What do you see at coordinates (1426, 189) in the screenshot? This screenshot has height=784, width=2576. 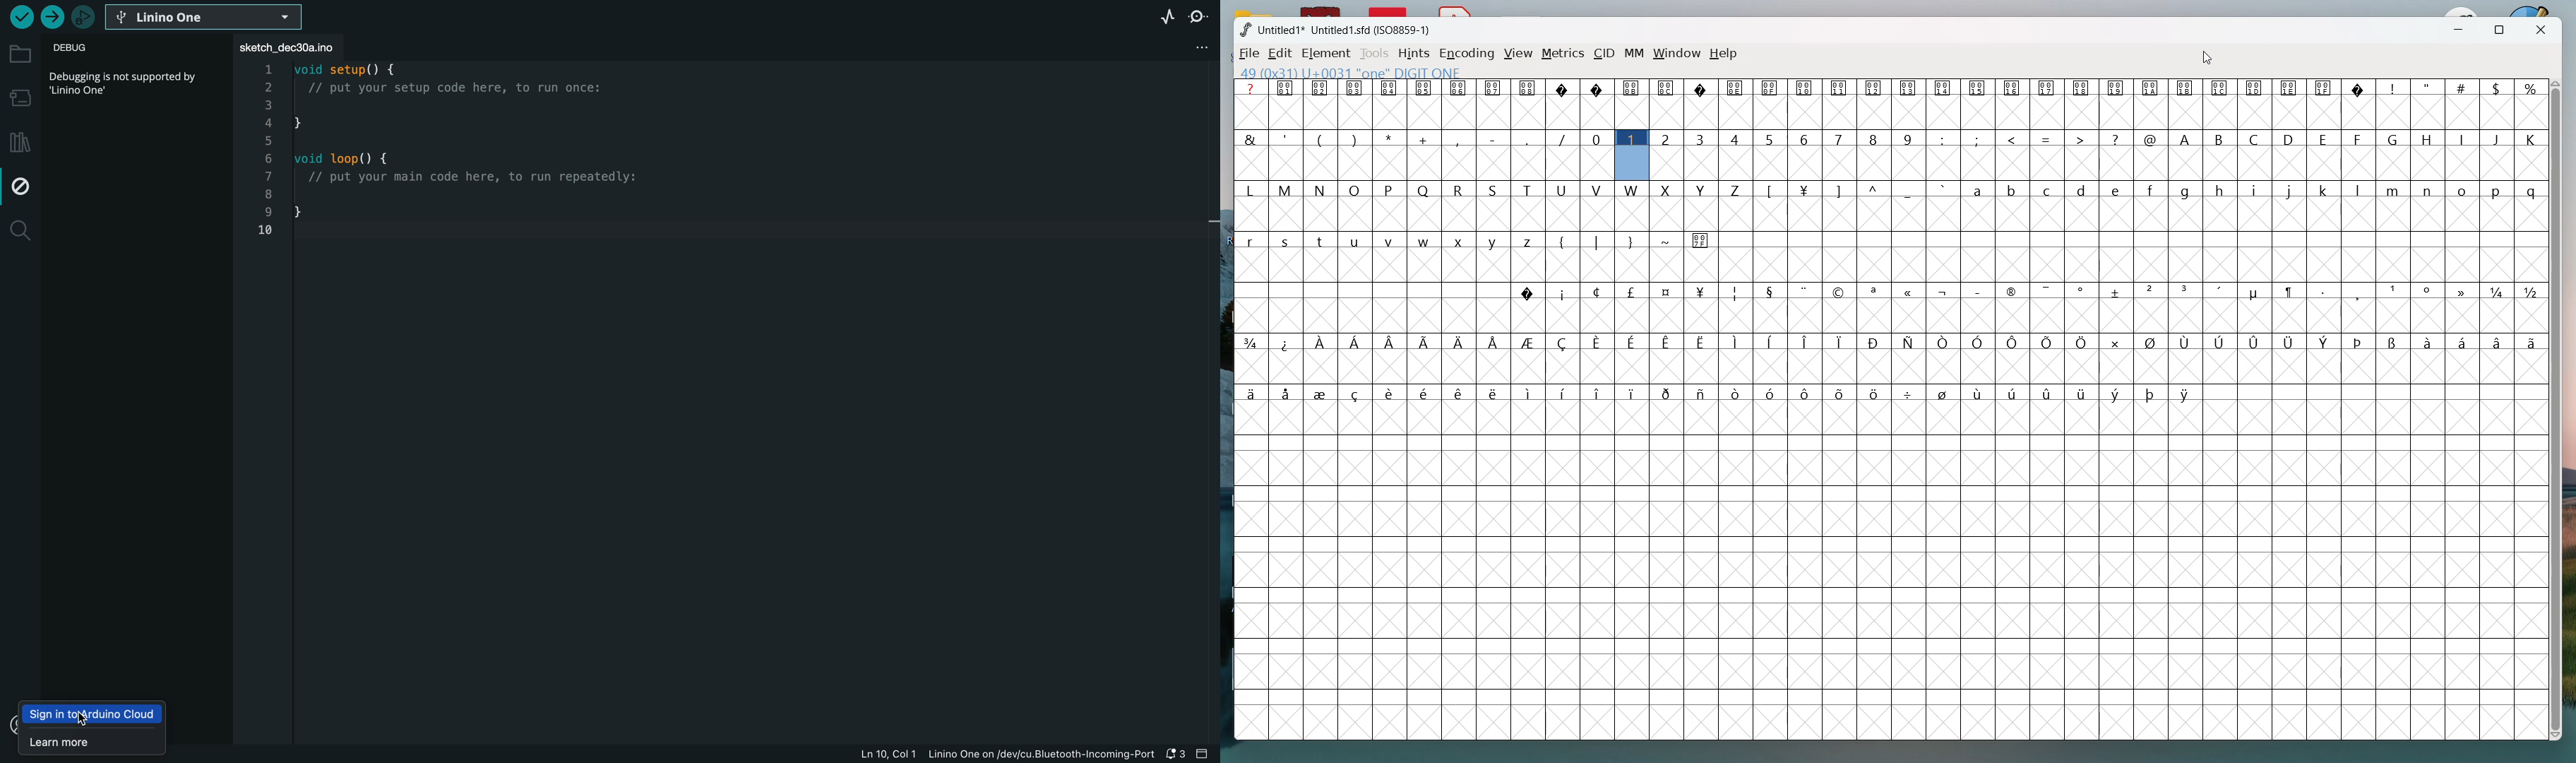 I see `Q` at bounding box center [1426, 189].